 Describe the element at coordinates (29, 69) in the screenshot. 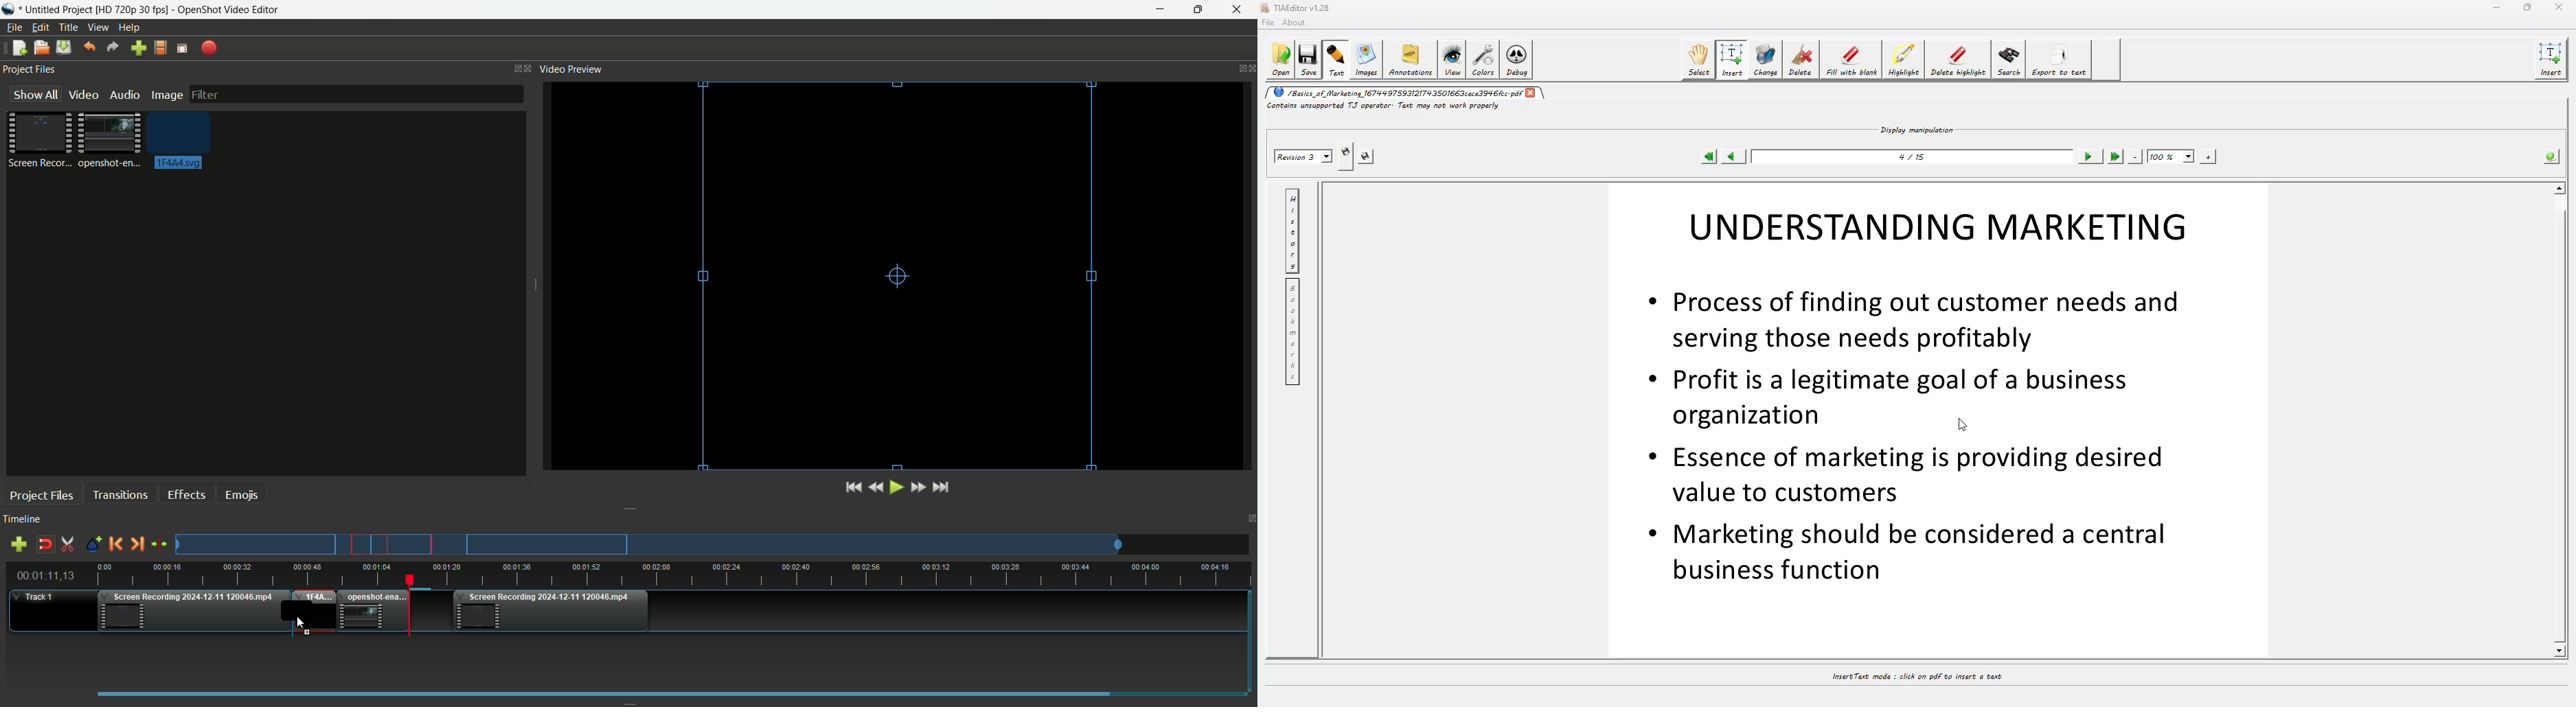

I see `Project files` at that location.